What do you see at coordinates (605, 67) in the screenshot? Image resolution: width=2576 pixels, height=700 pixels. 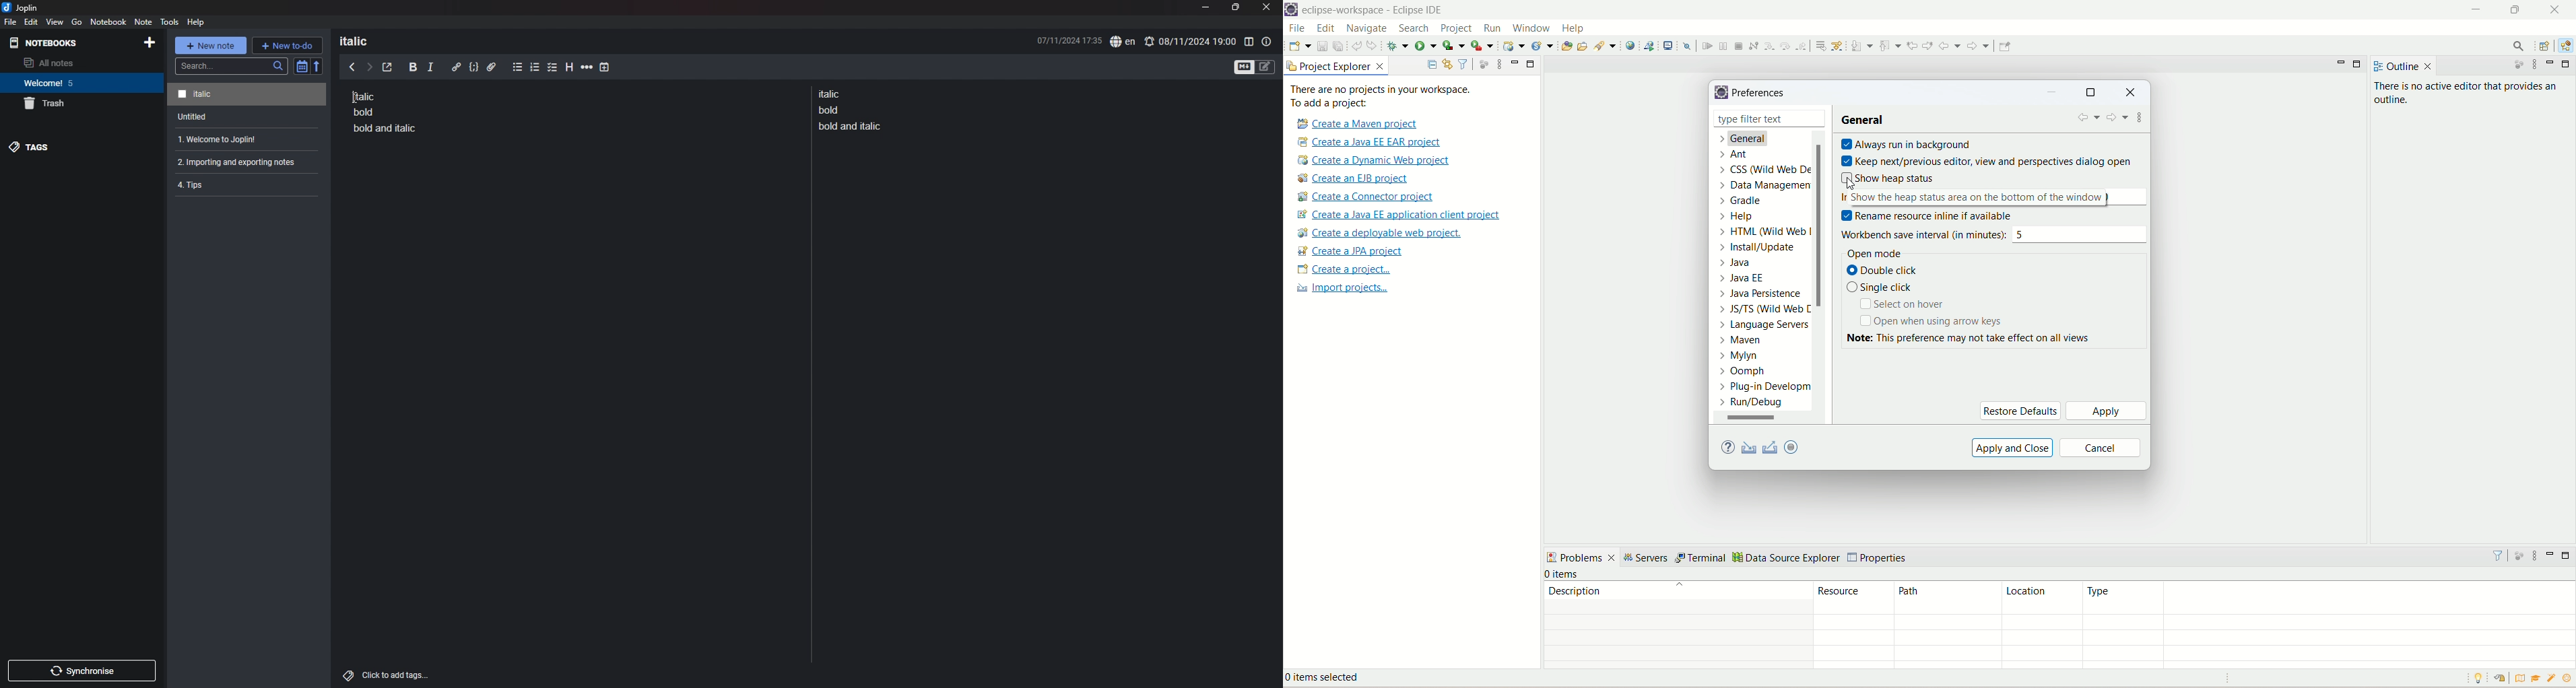 I see `add time` at bounding box center [605, 67].